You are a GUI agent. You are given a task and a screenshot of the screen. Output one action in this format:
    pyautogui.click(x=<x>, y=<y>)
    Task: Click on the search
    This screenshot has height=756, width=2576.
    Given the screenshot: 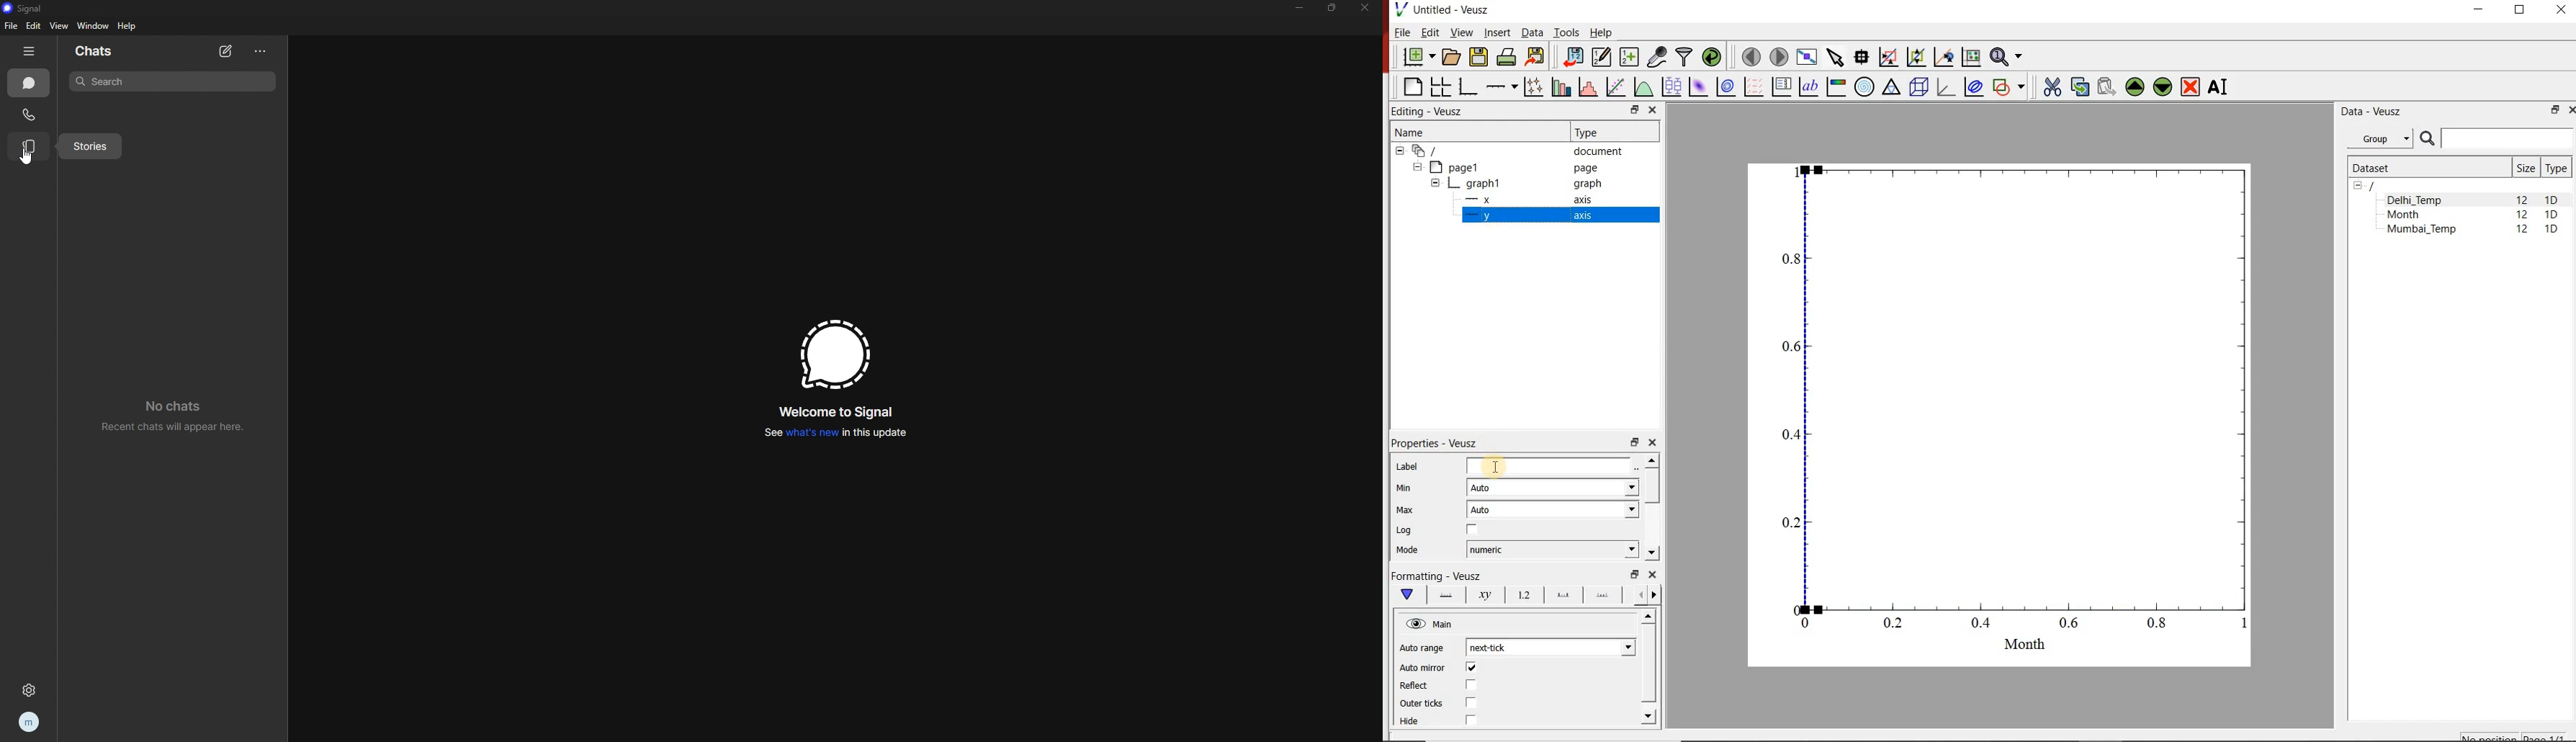 What is the action you would take?
    pyautogui.click(x=174, y=81)
    